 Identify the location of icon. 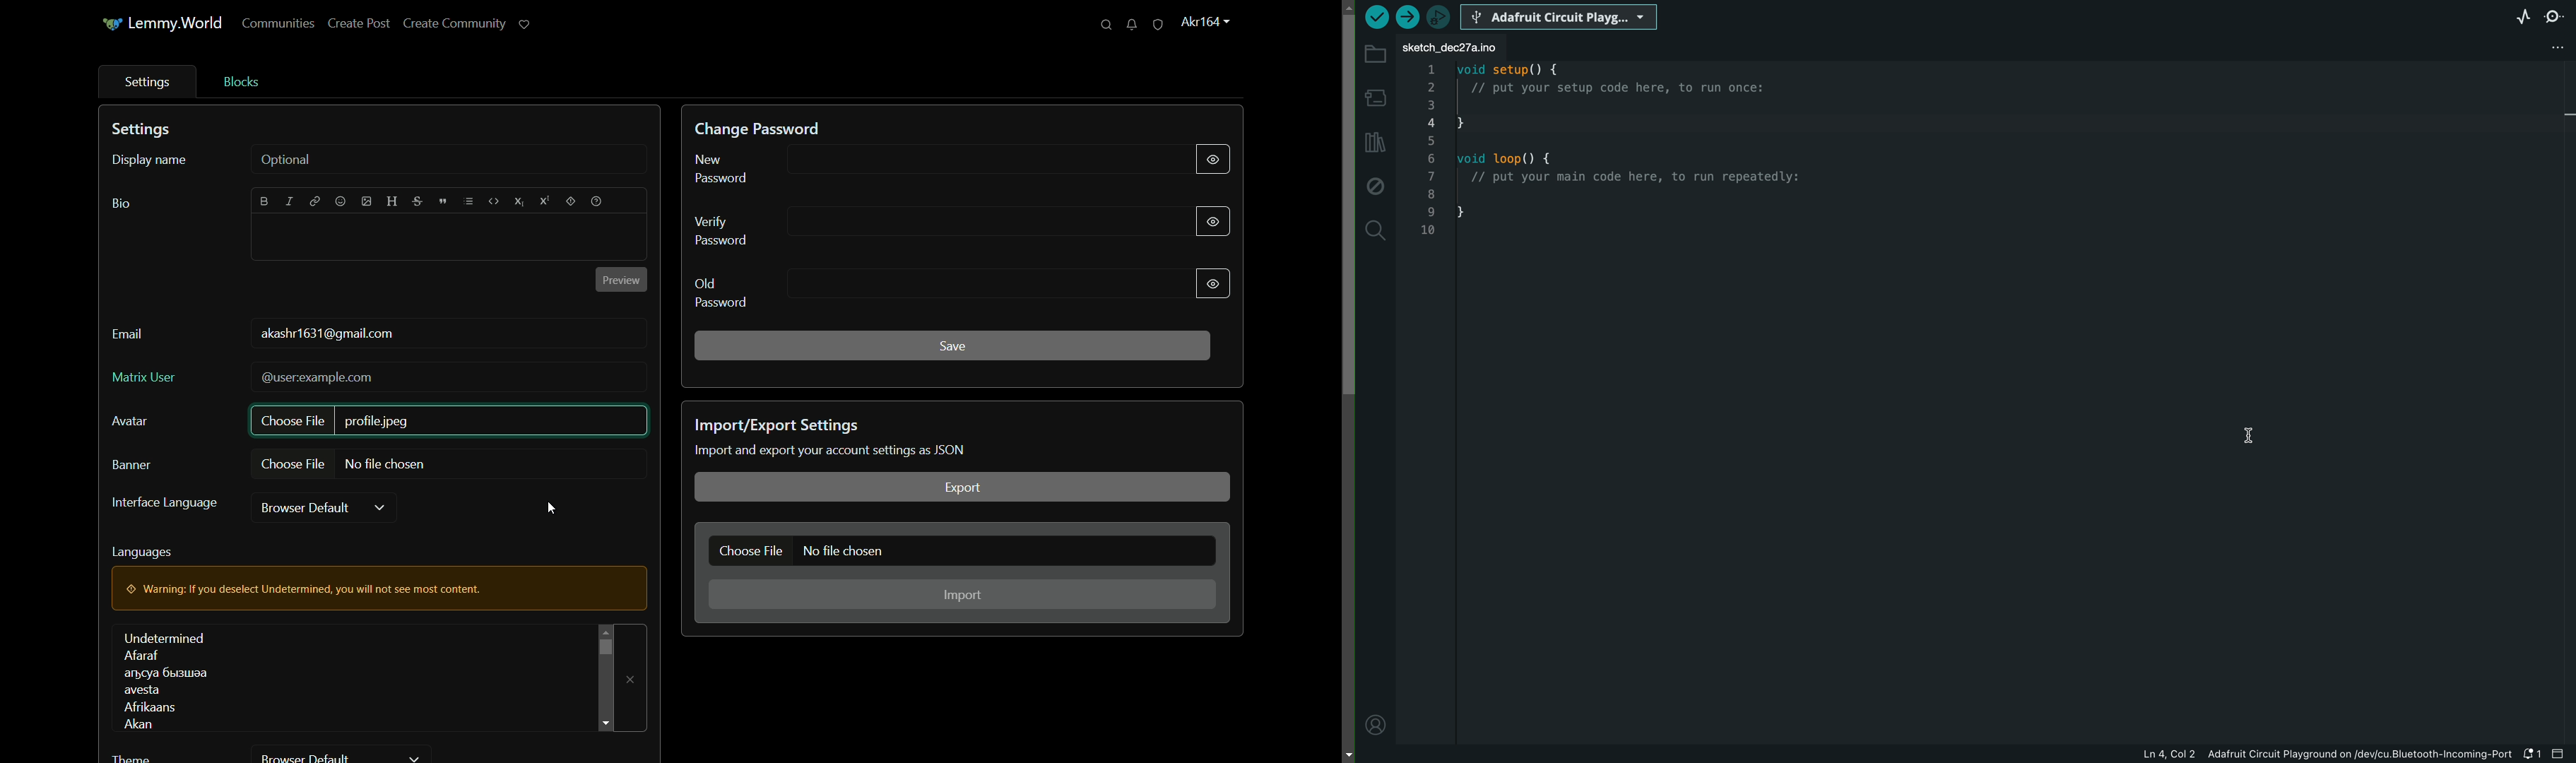
(110, 25).